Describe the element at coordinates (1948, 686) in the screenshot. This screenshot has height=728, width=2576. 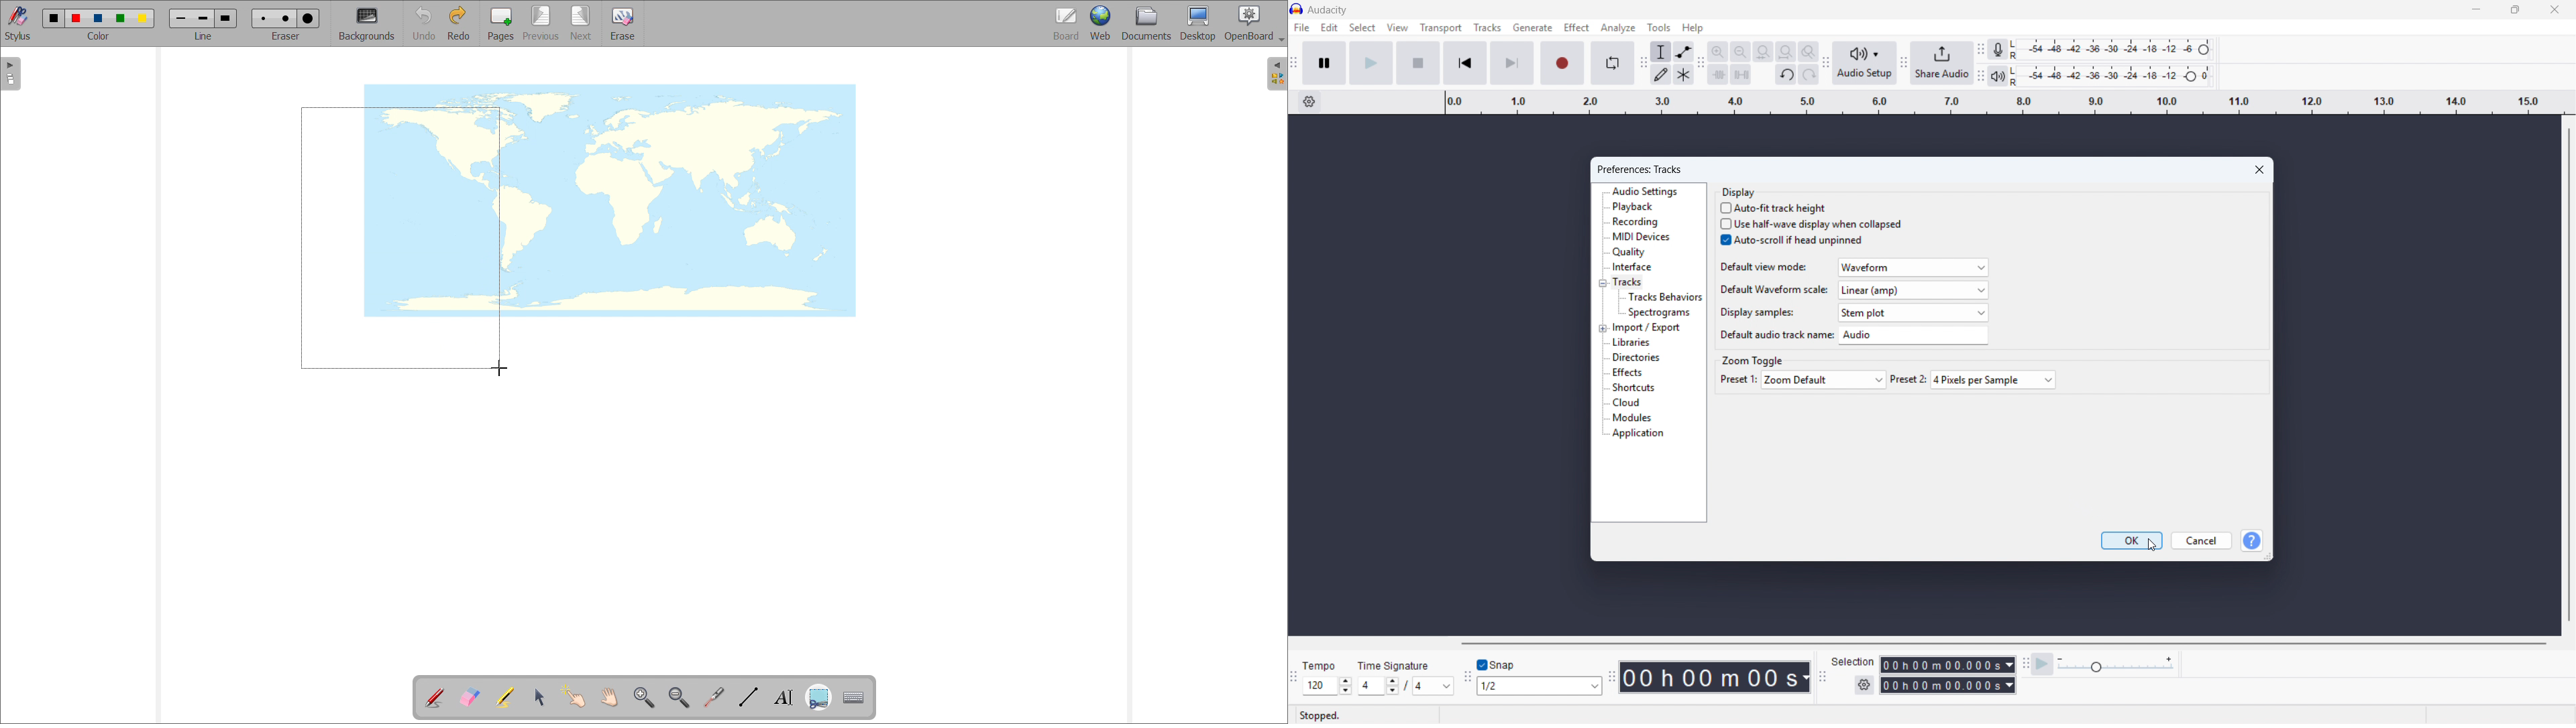
I see `end time` at that location.